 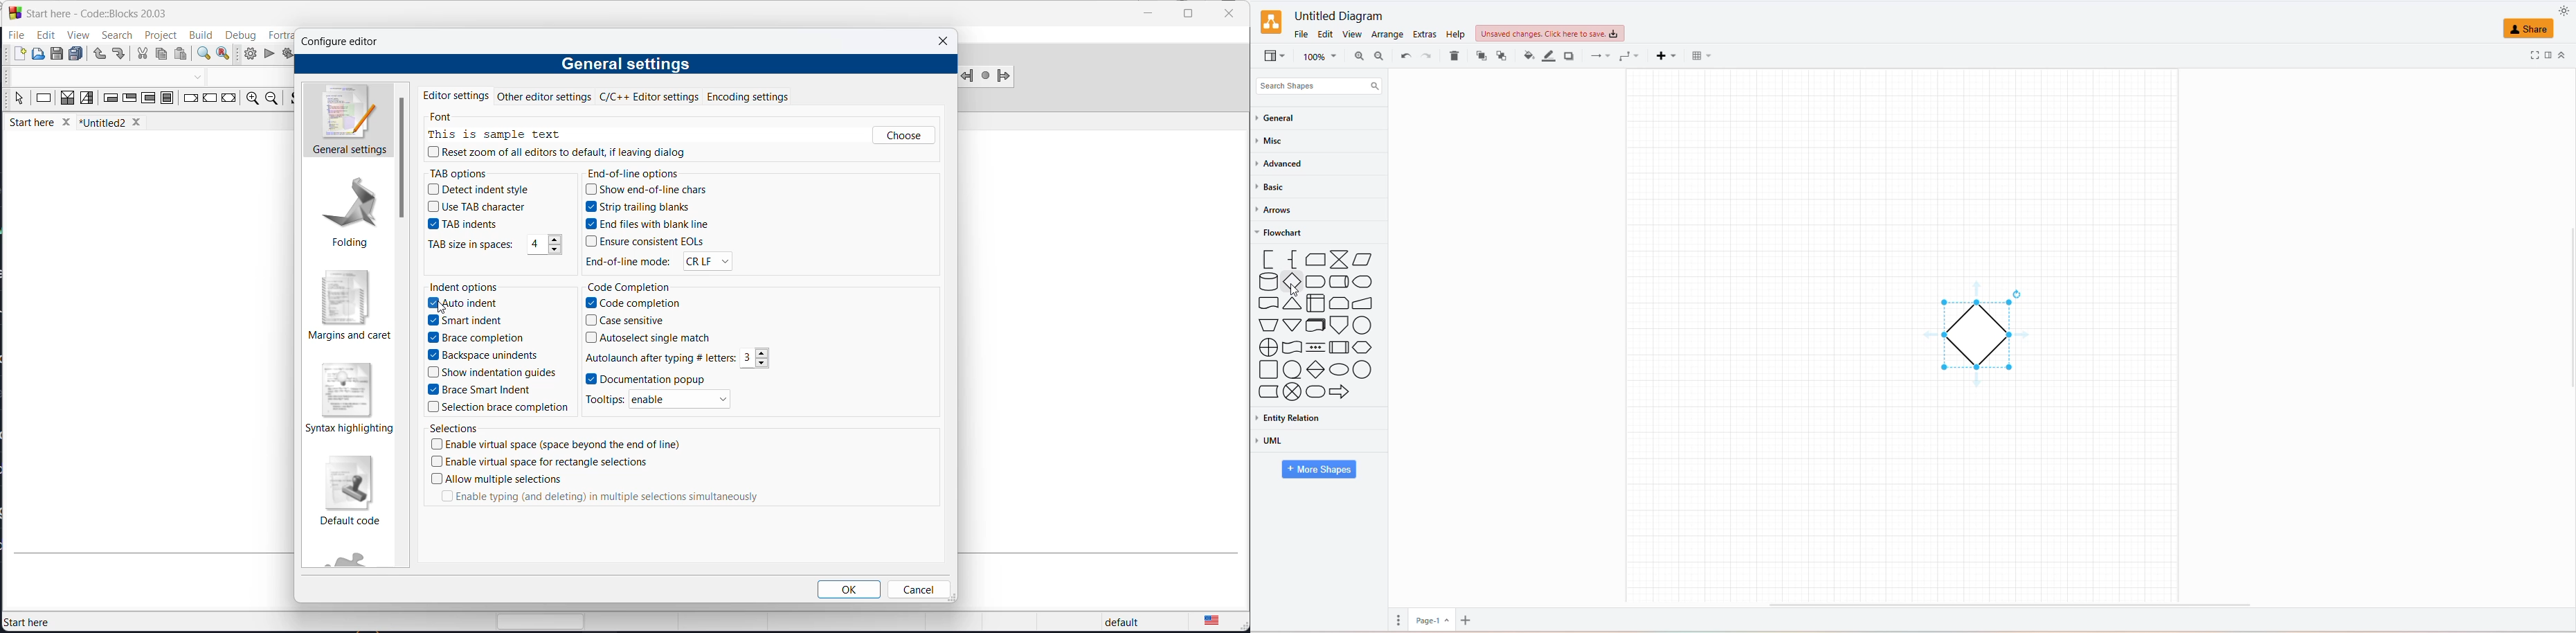 I want to click on INSERT, so click(x=1662, y=57).